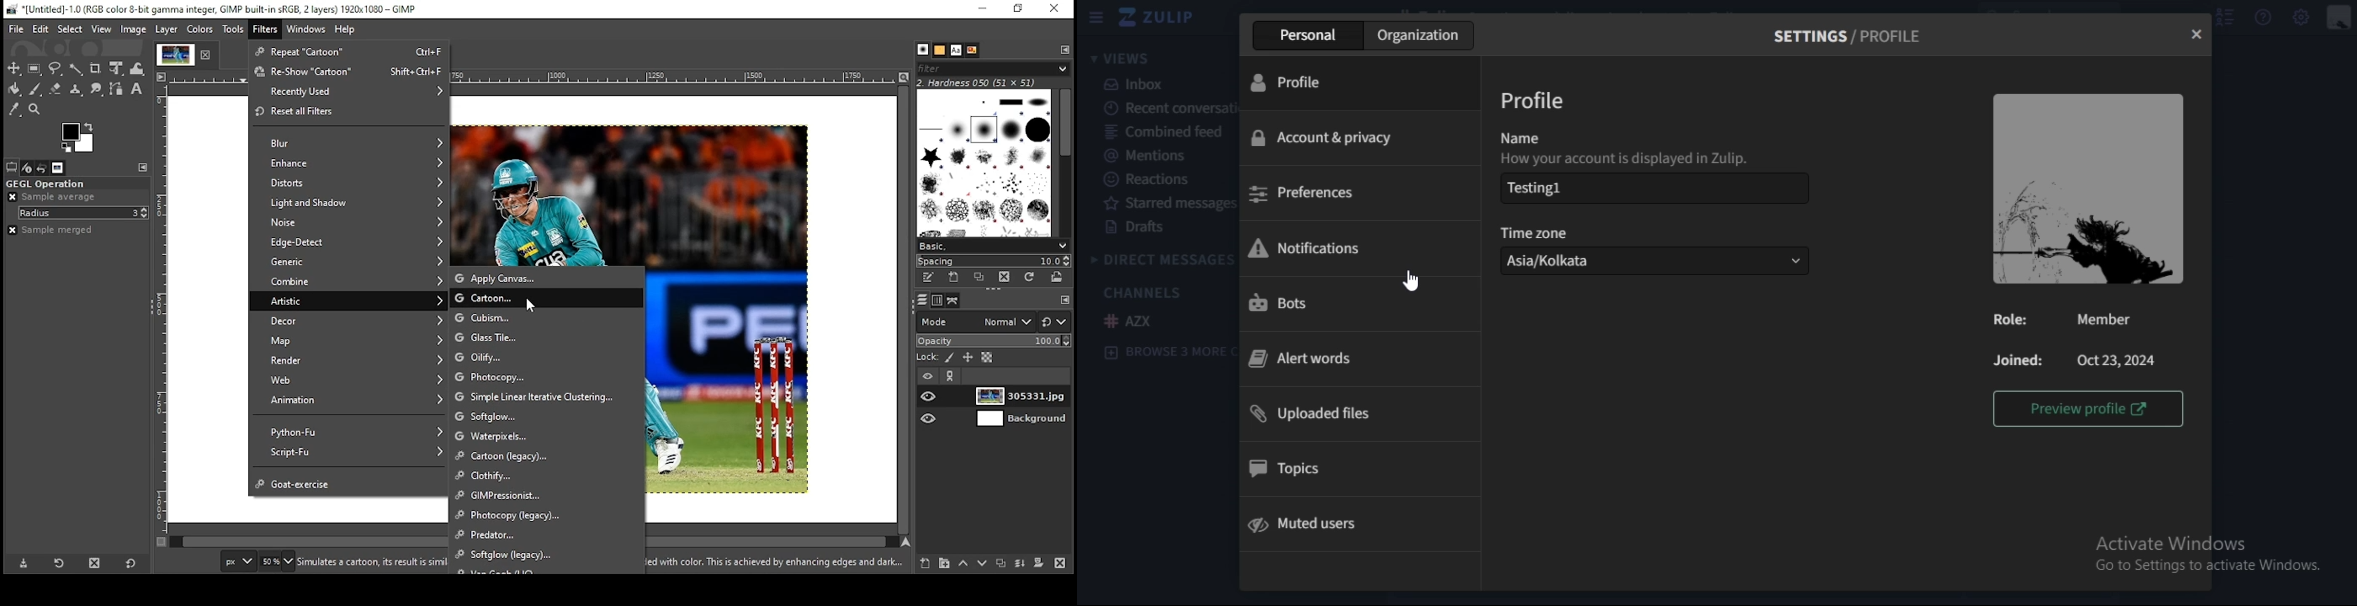  What do you see at coordinates (96, 69) in the screenshot?
I see `crop tool` at bounding box center [96, 69].